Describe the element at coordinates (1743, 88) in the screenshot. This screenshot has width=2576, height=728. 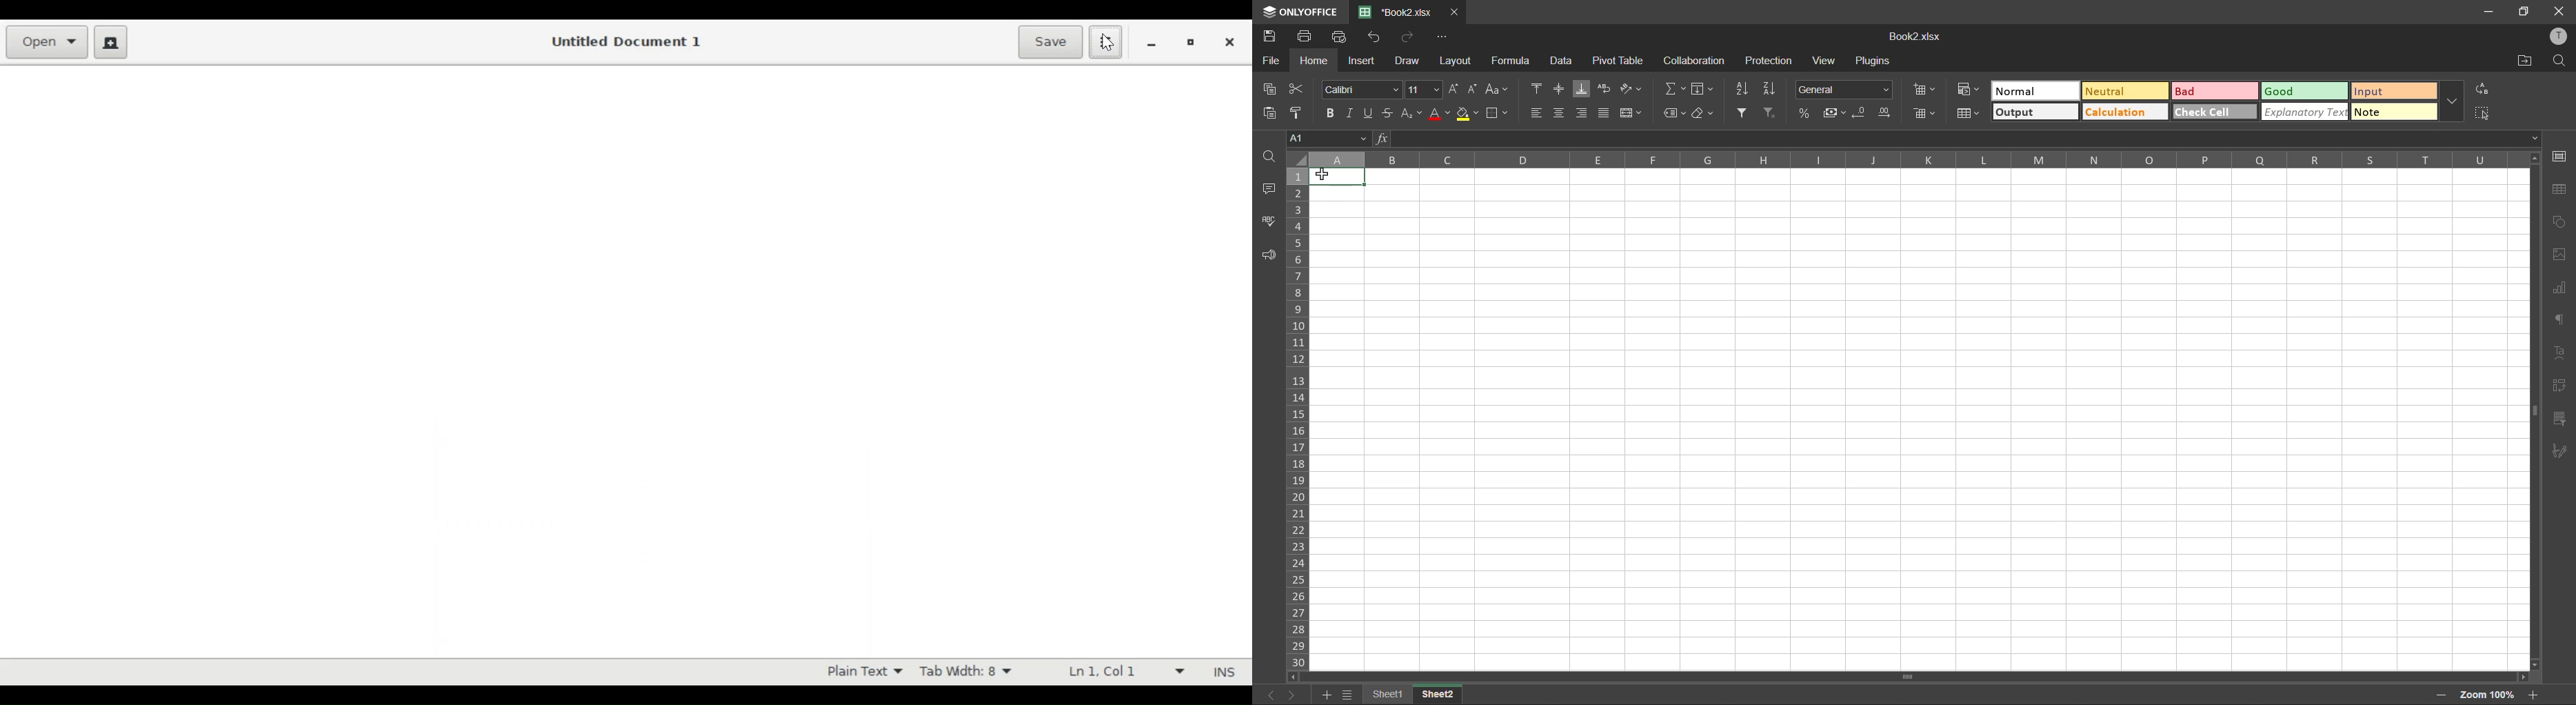
I see `sort ascending` at that location.